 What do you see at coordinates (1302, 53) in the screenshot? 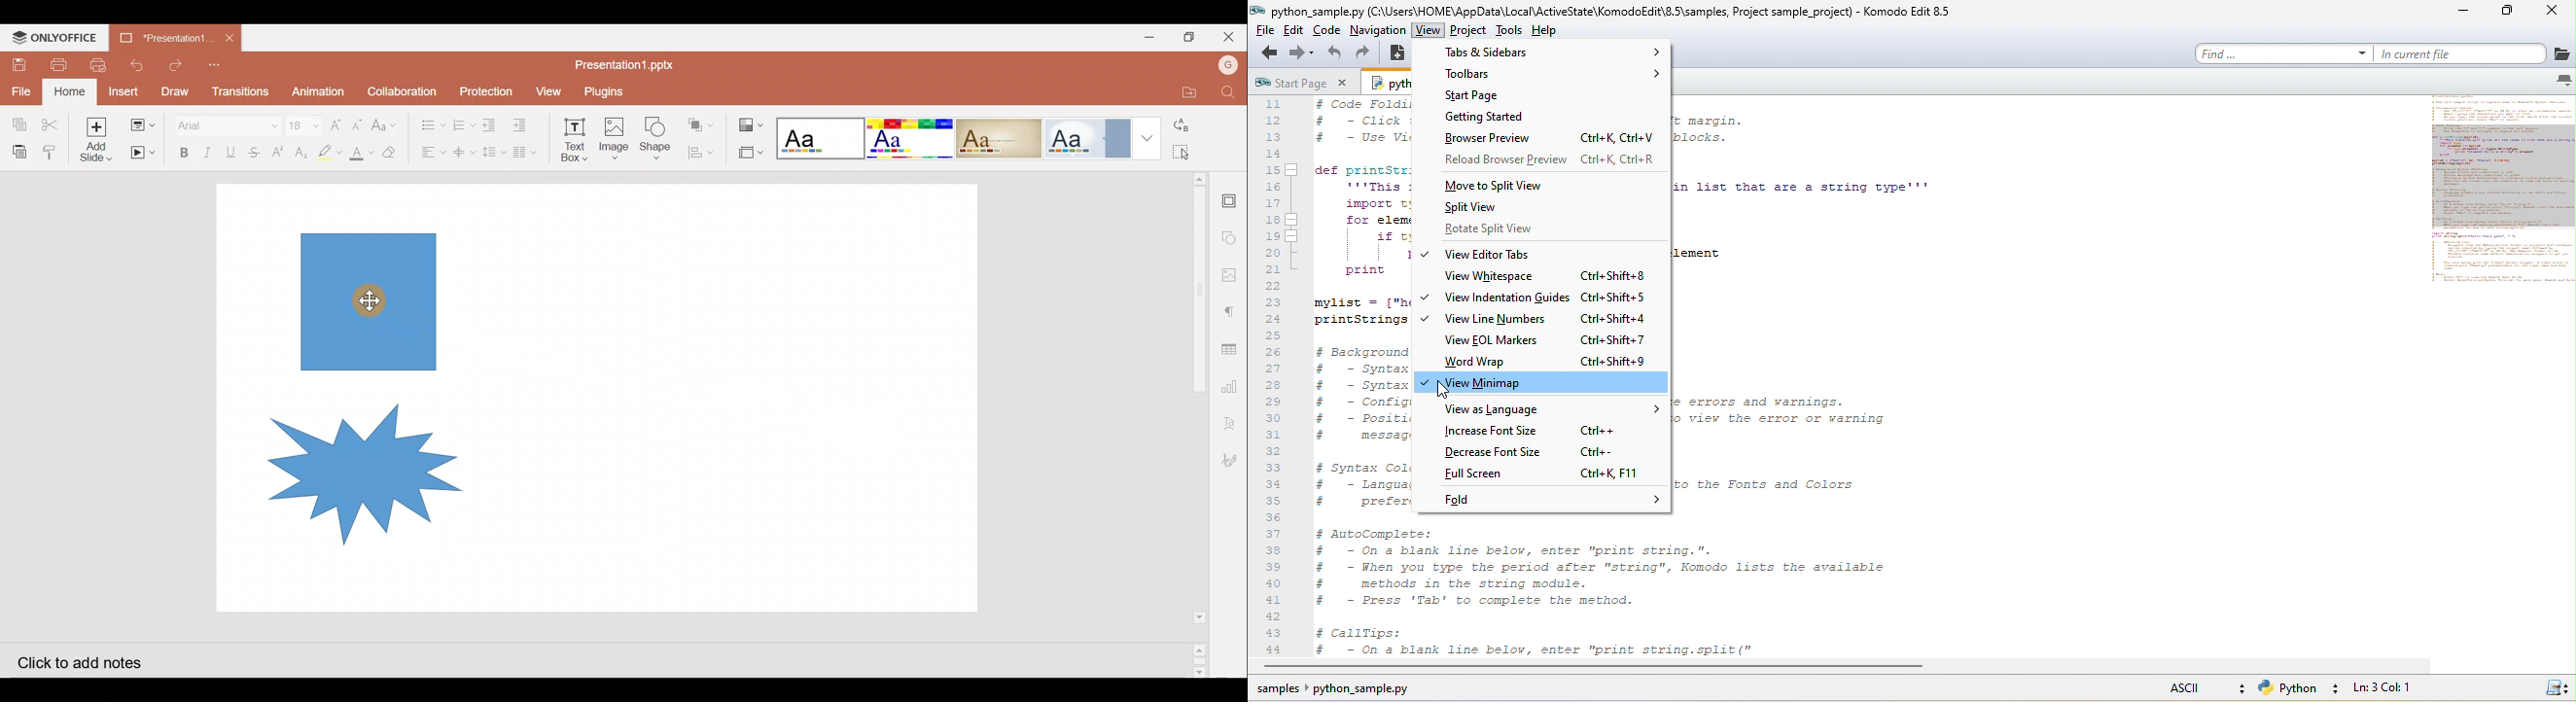
I see `forward` at bounding box center [1302, 53].